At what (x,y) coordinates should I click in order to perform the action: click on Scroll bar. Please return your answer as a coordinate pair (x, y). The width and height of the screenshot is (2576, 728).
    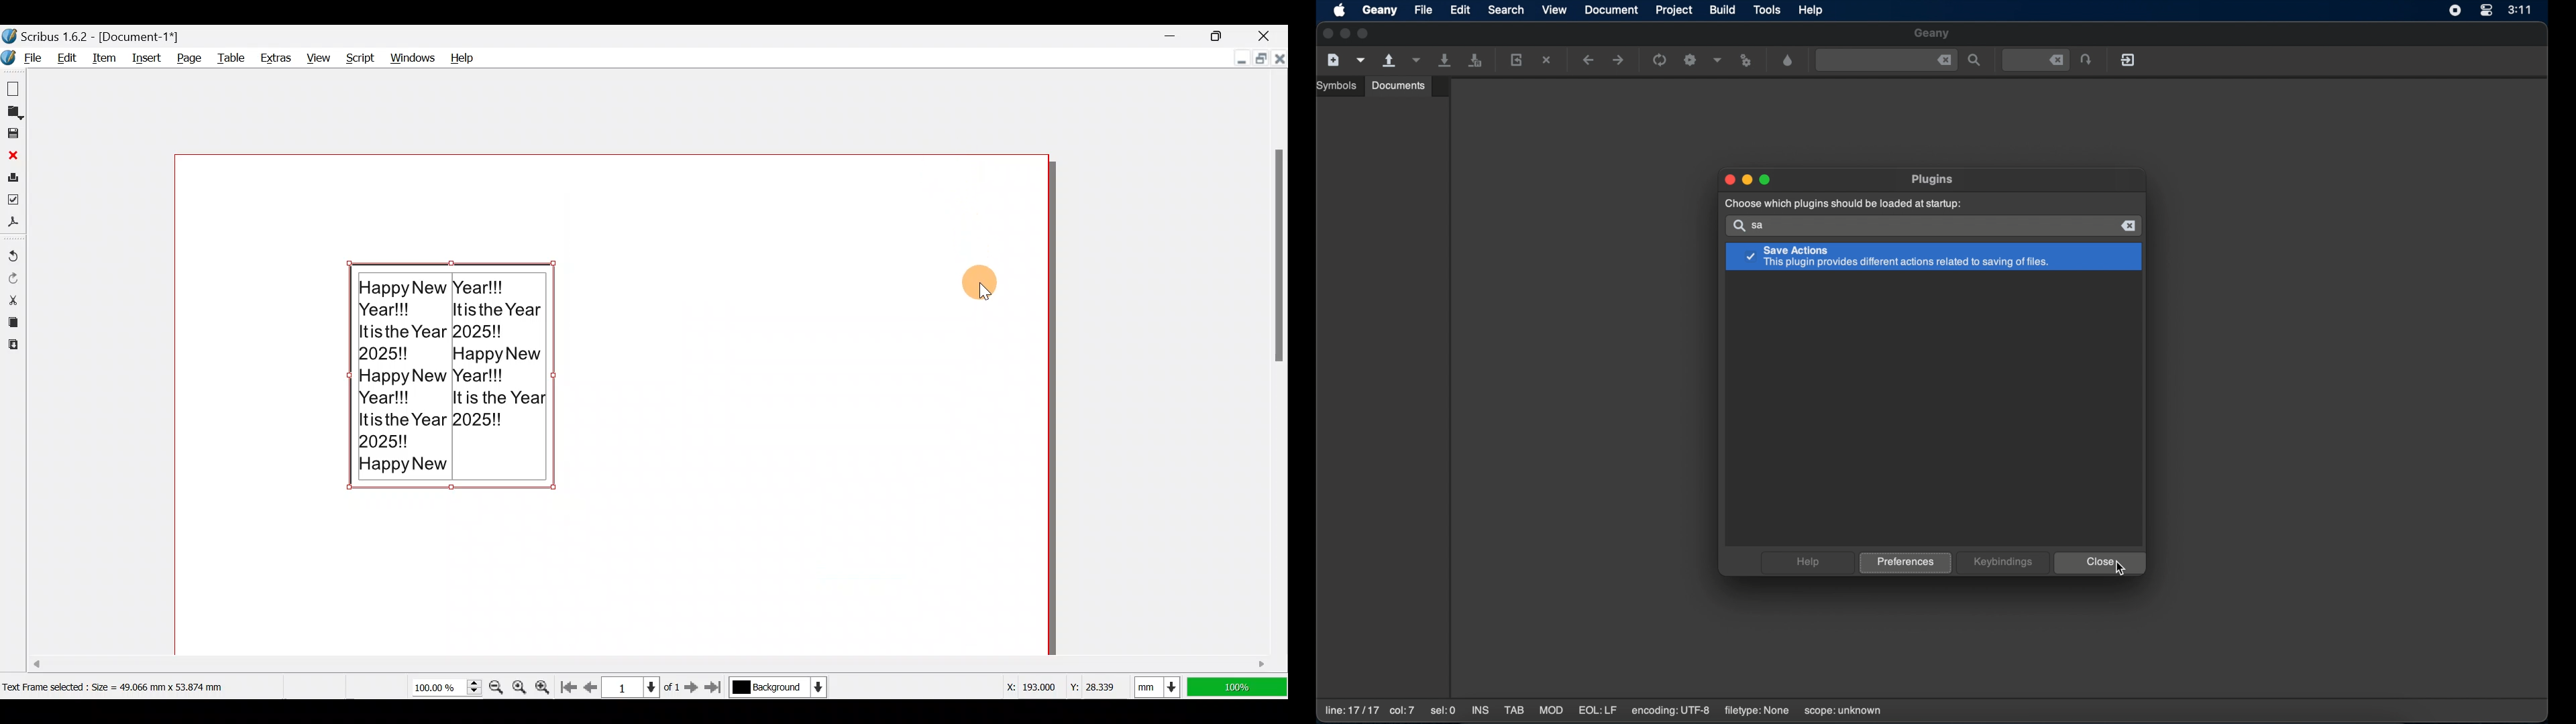
    Looking at the image, I should click on (1275, 369).